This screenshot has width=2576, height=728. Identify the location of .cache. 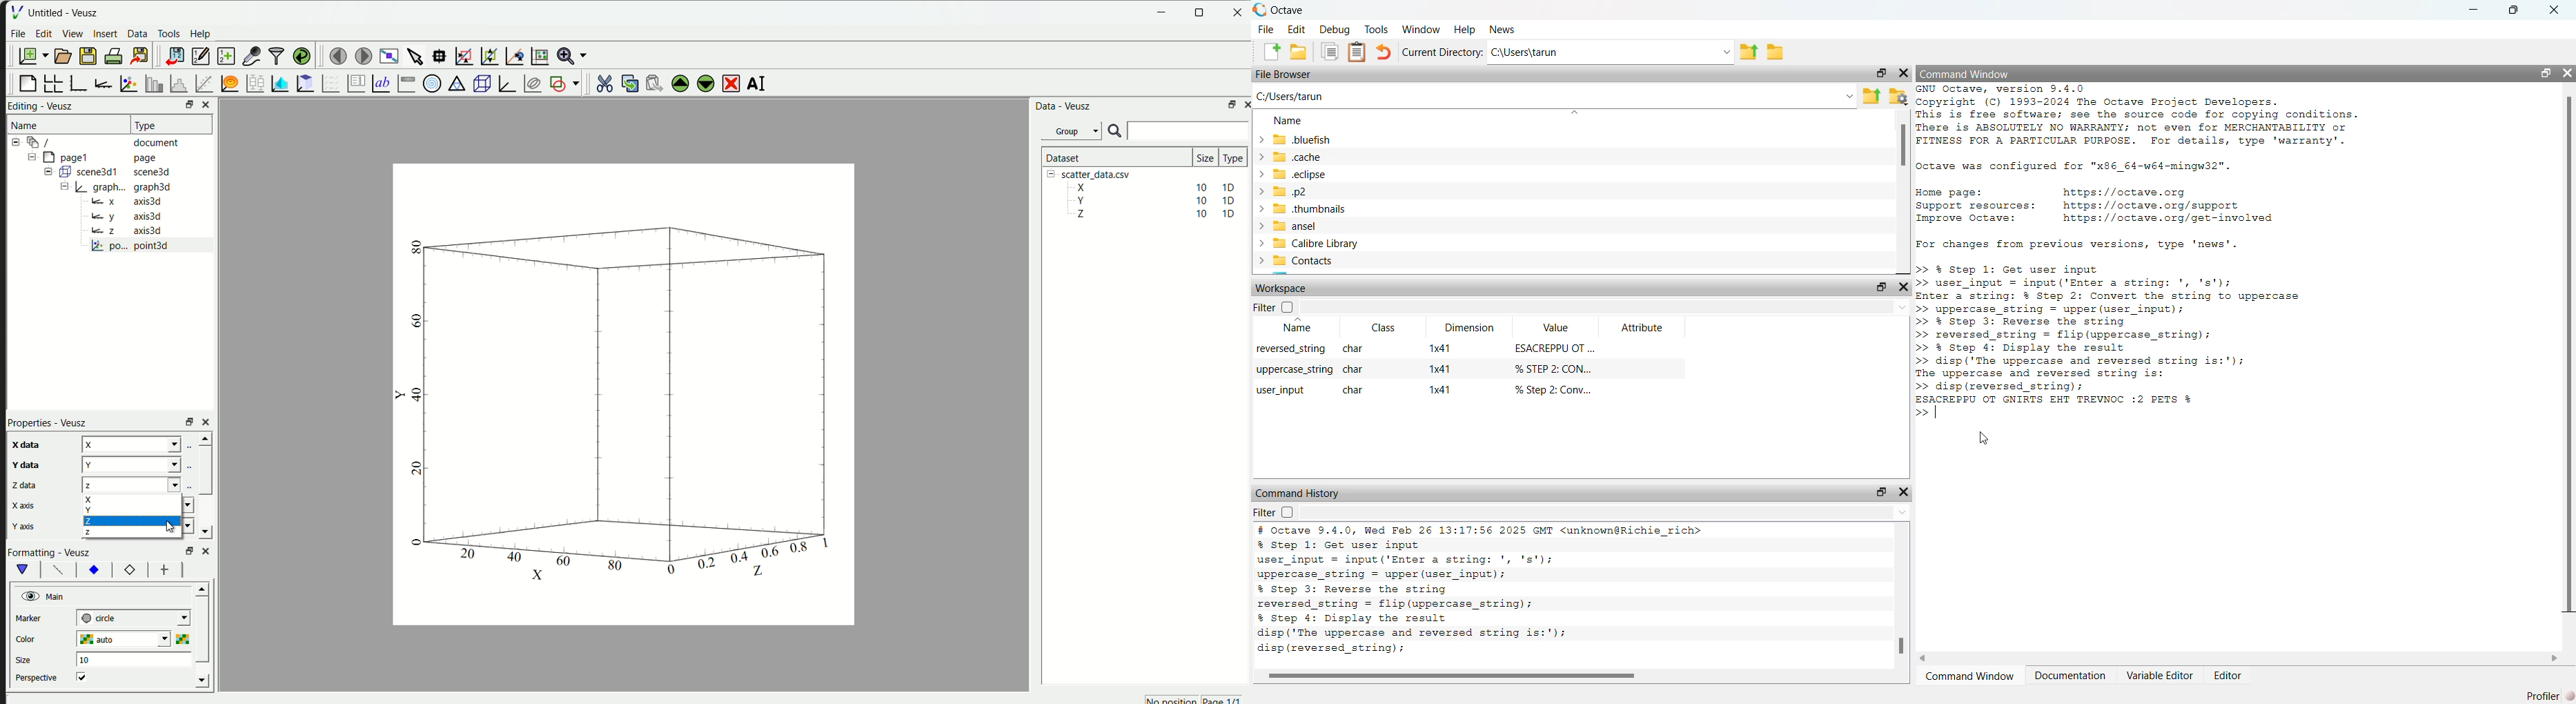
(1321, 157).